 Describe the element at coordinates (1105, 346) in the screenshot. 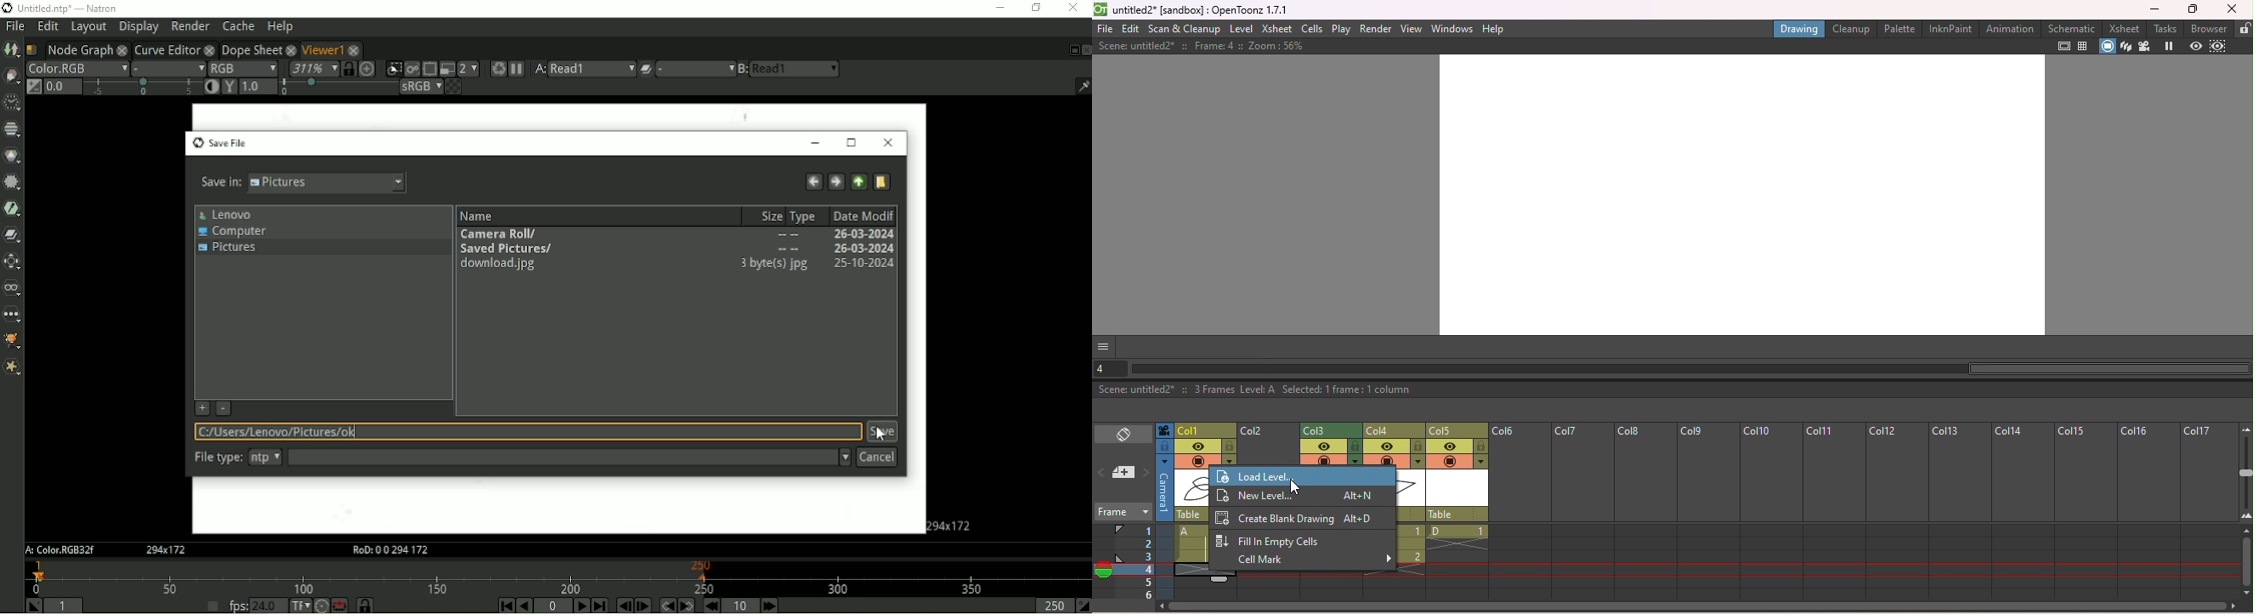

I see `GUI show/hide` at that location.